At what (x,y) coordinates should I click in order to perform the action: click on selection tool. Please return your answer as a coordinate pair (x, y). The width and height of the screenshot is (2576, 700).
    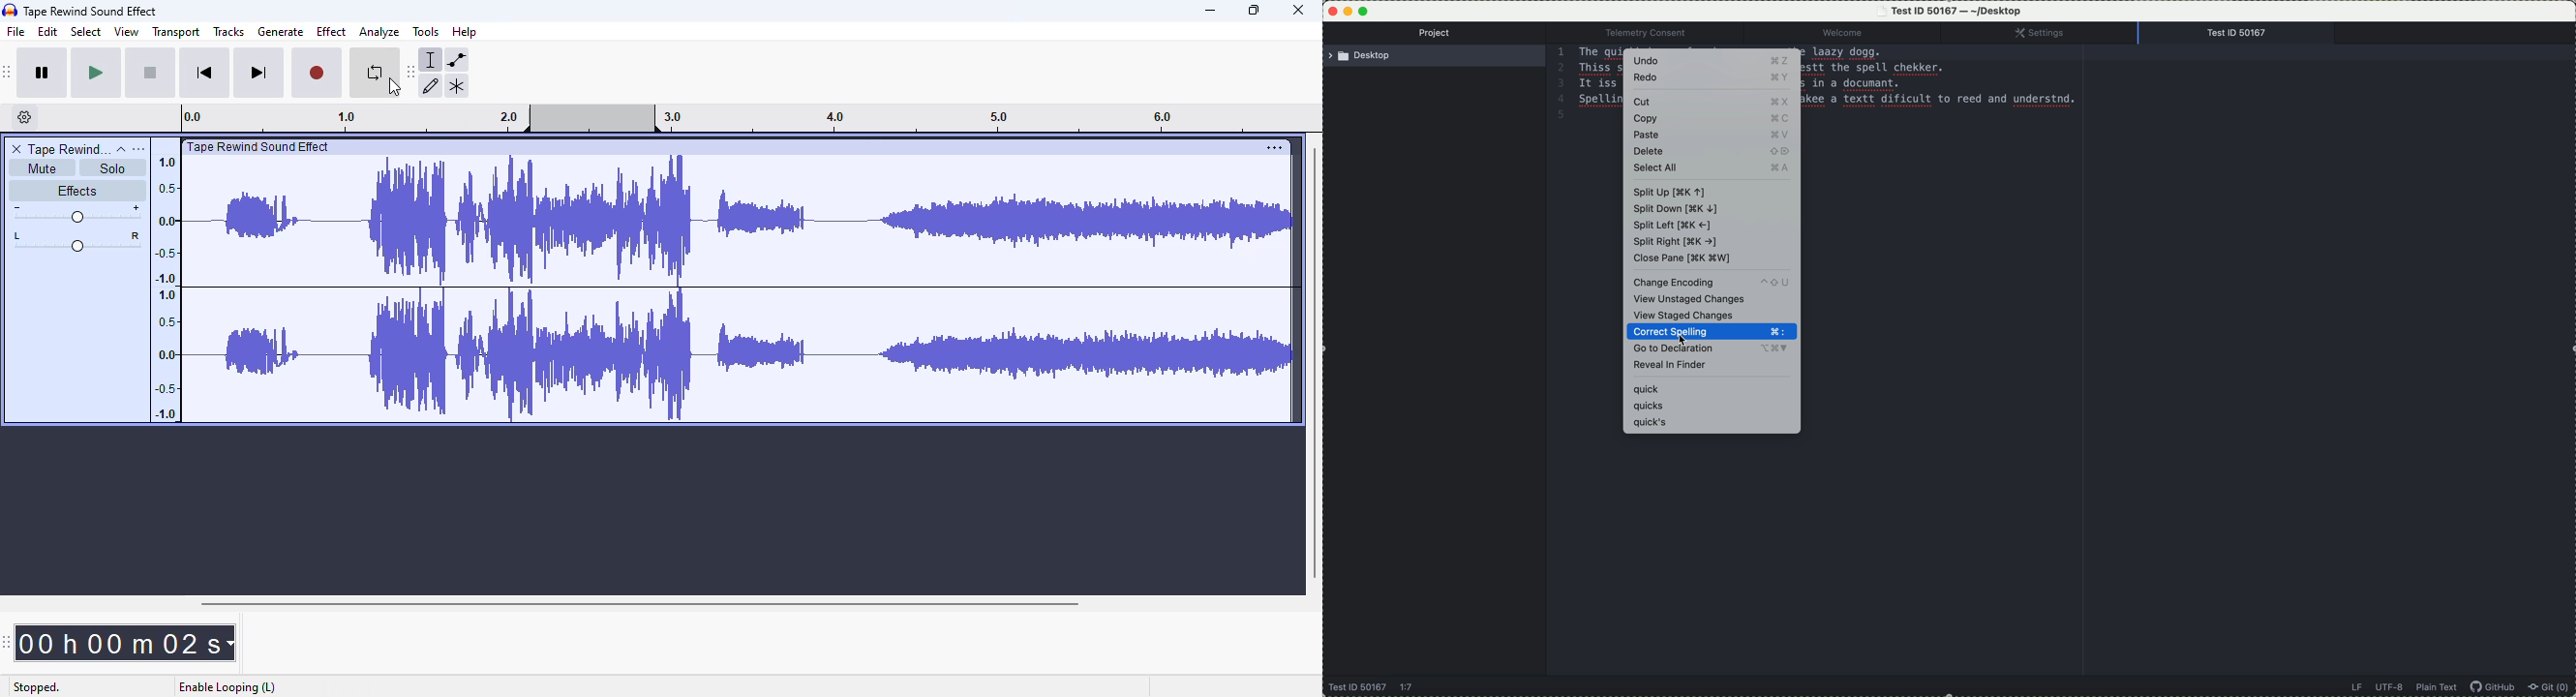
    Looking at the image, I should click on (434, 59).